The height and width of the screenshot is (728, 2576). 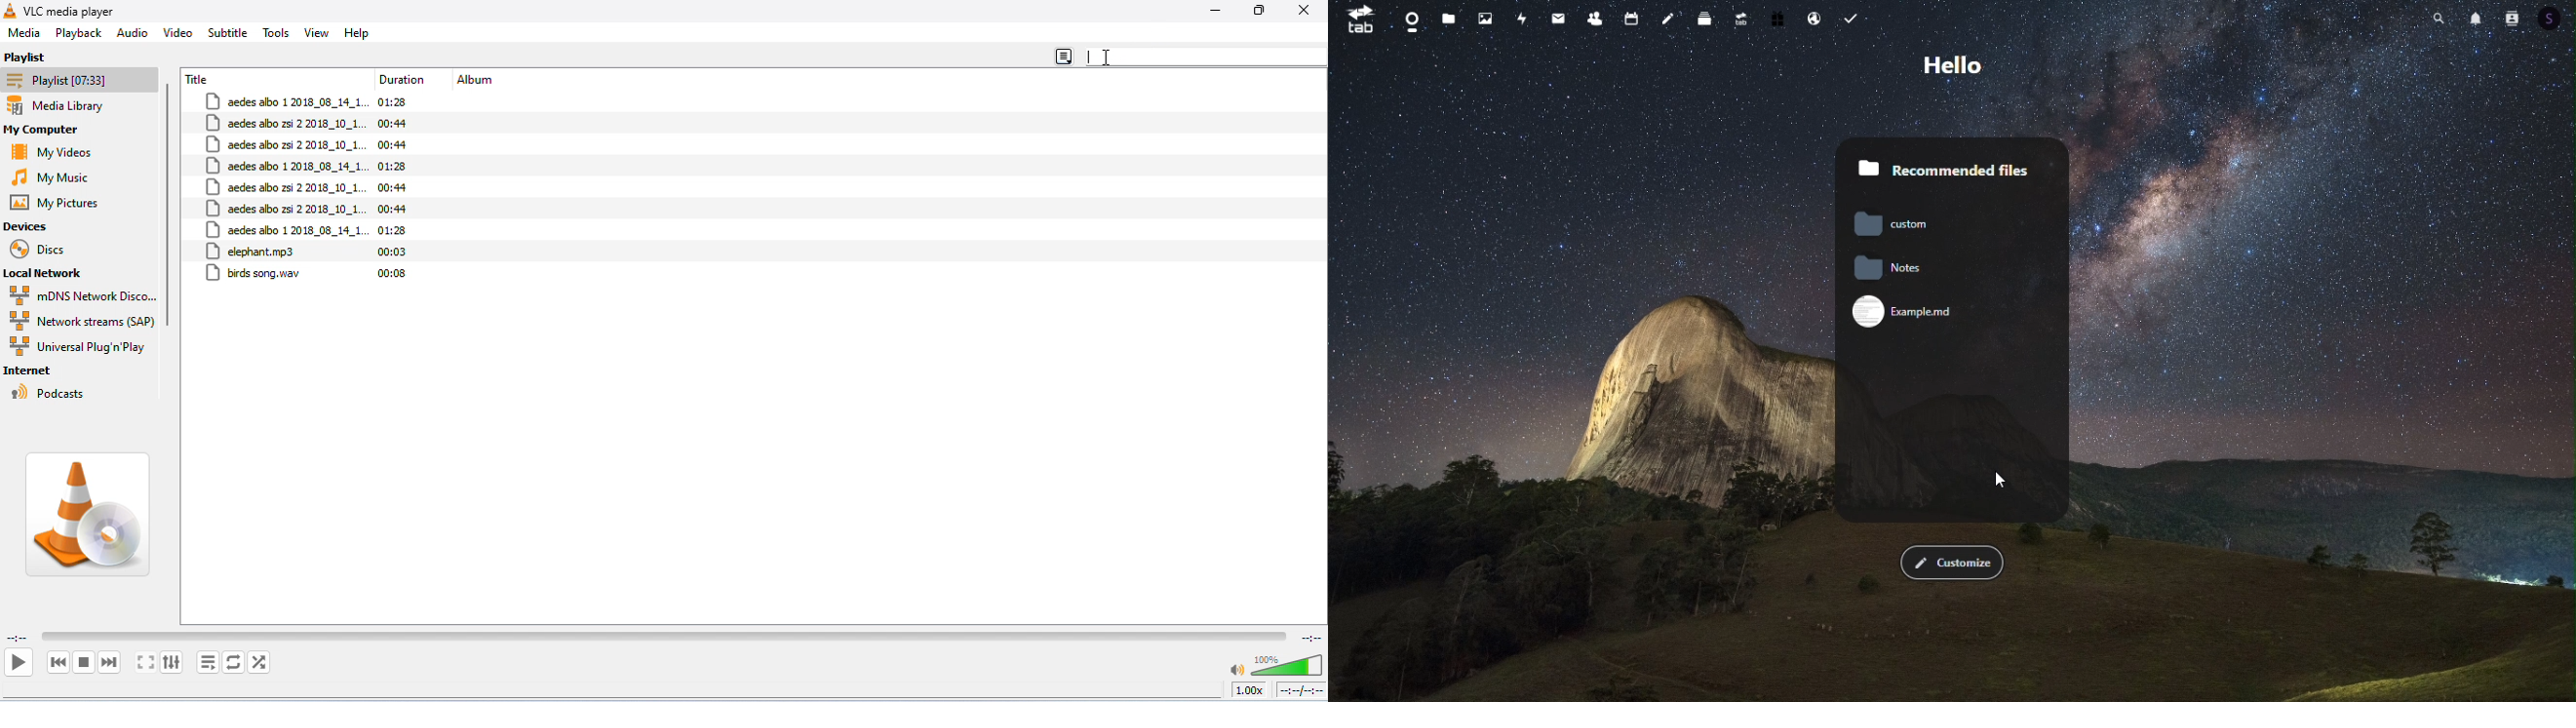 I want to click on my computer, so click(x=57, y=130).